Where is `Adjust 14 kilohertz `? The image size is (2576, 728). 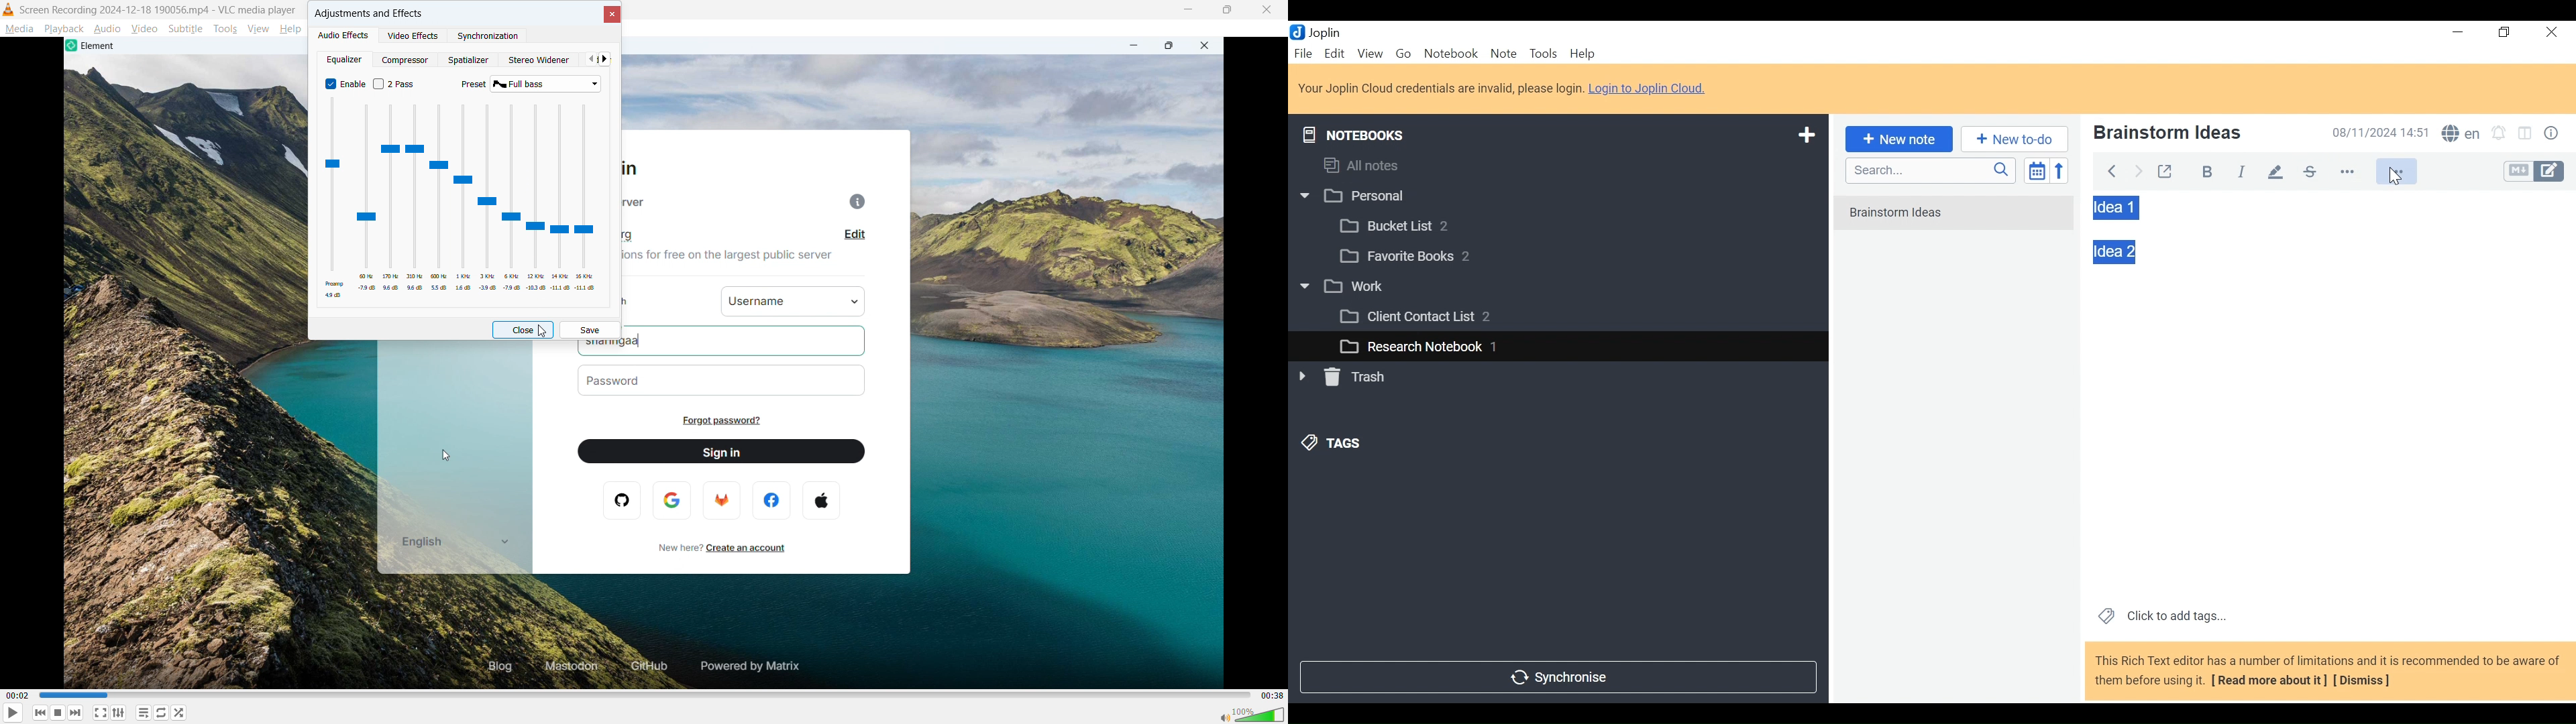
Adjust 14 kilohertz  is located at coordinates (559, 198).